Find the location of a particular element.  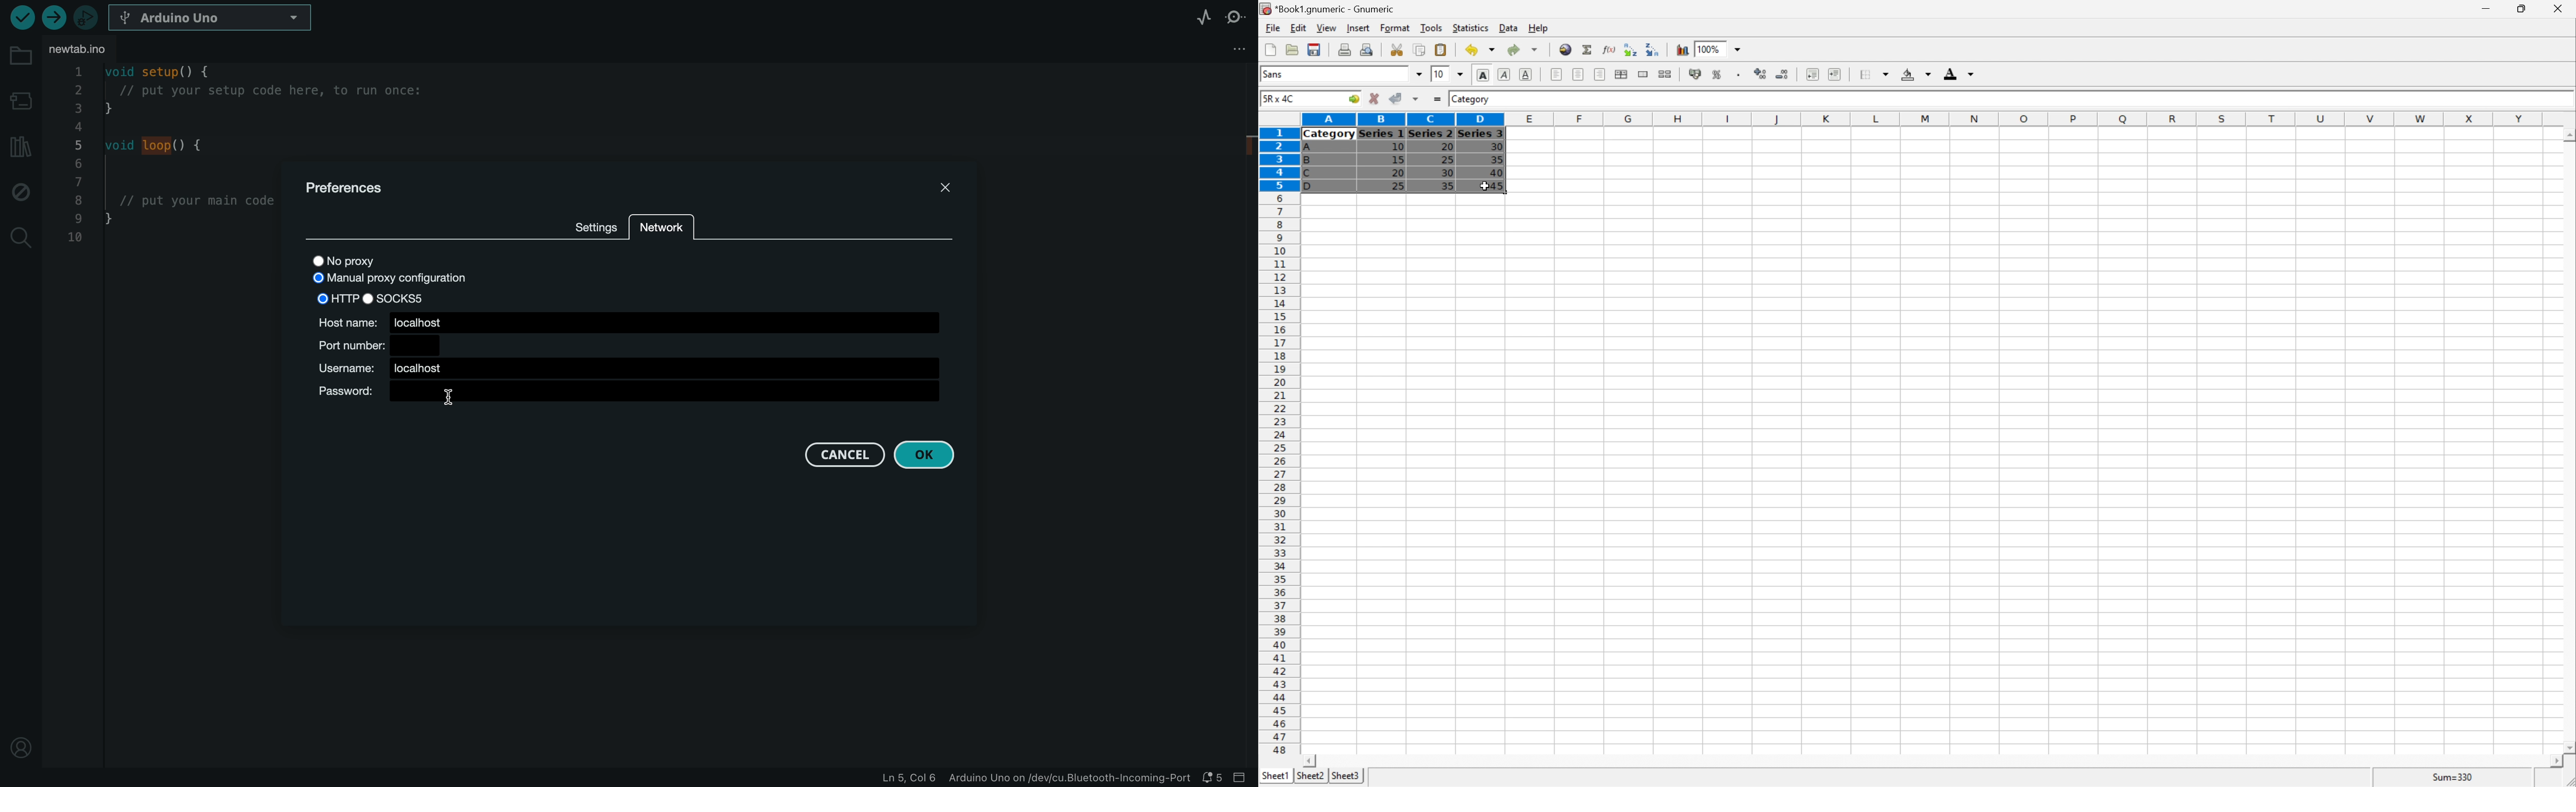

Cut selection is located at coordinates (1398, 50).